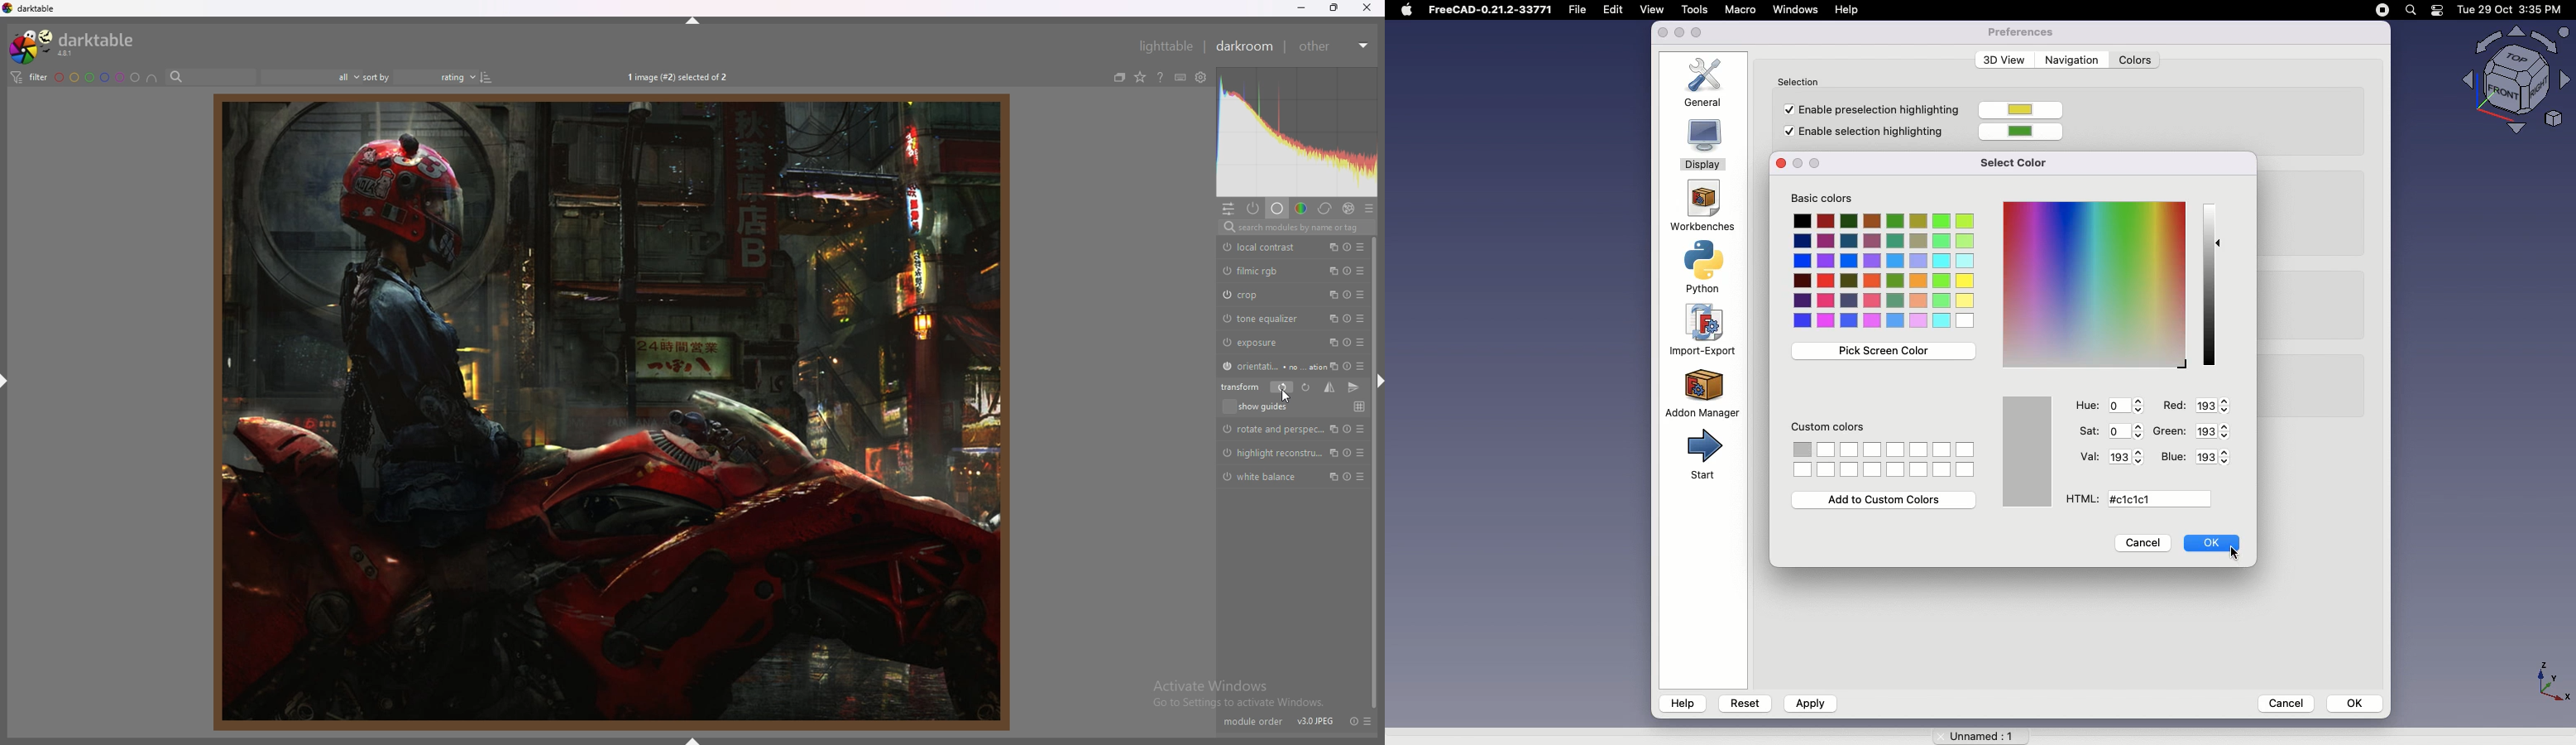 This screenshot has width=2576, height=756. What do you see at coordinates (2173, 406) in the screenshot?
I see `Red` at bounding box center [2173, 406].